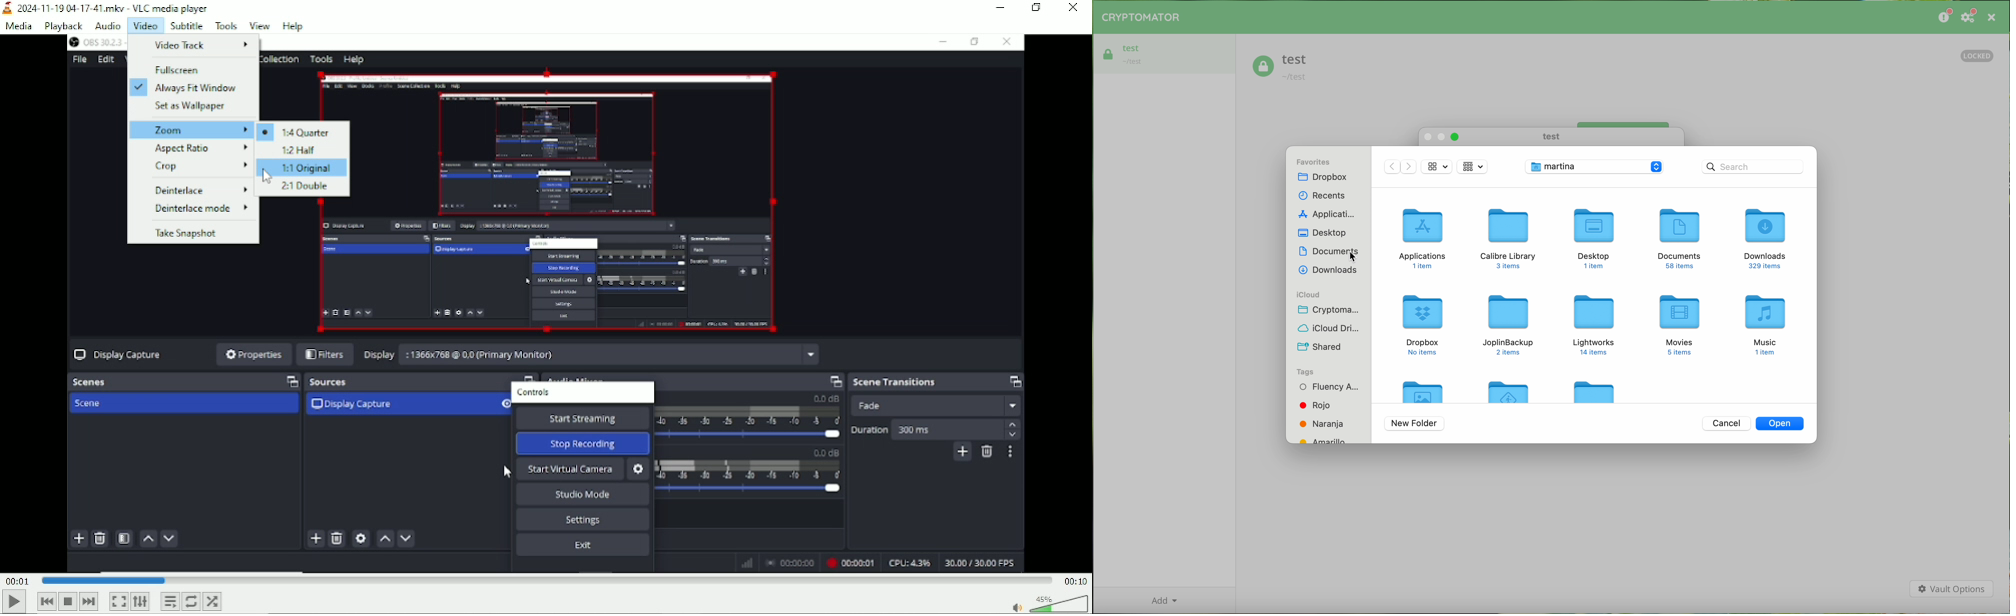 This screenshot has height=616, width=2016. I want to click on icloud drive, so click(1330, 328).